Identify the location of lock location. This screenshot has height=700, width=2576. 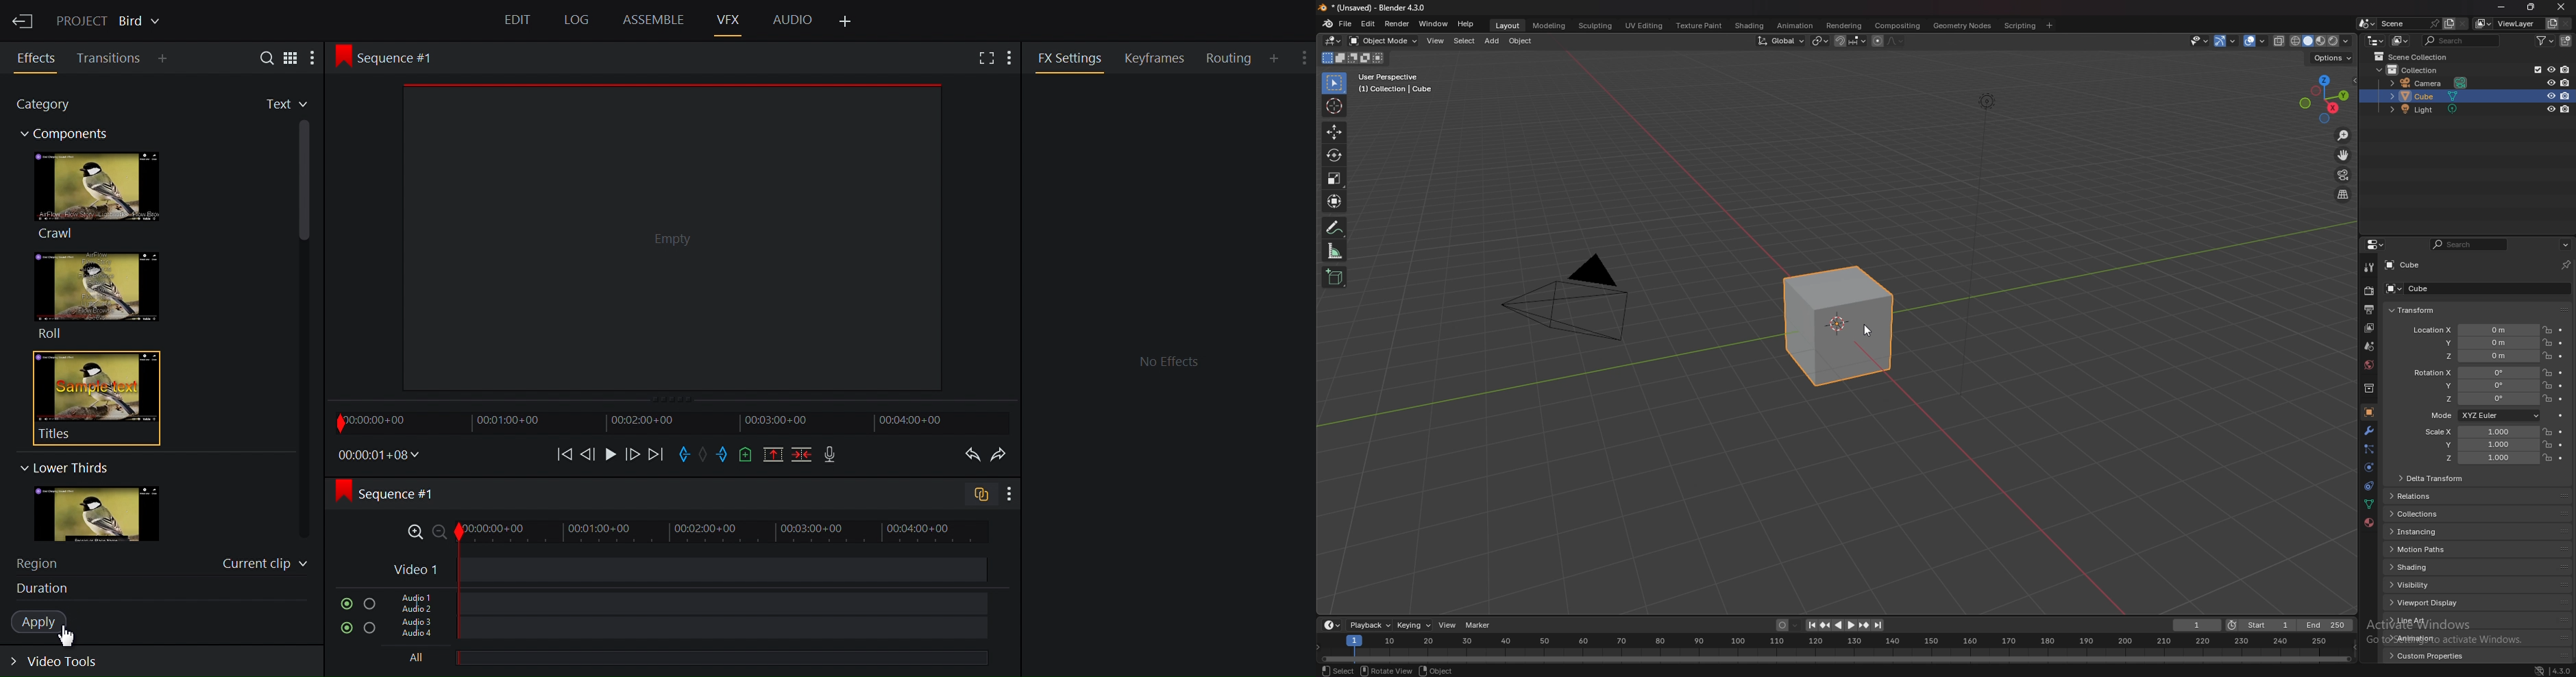
(2548, 398).